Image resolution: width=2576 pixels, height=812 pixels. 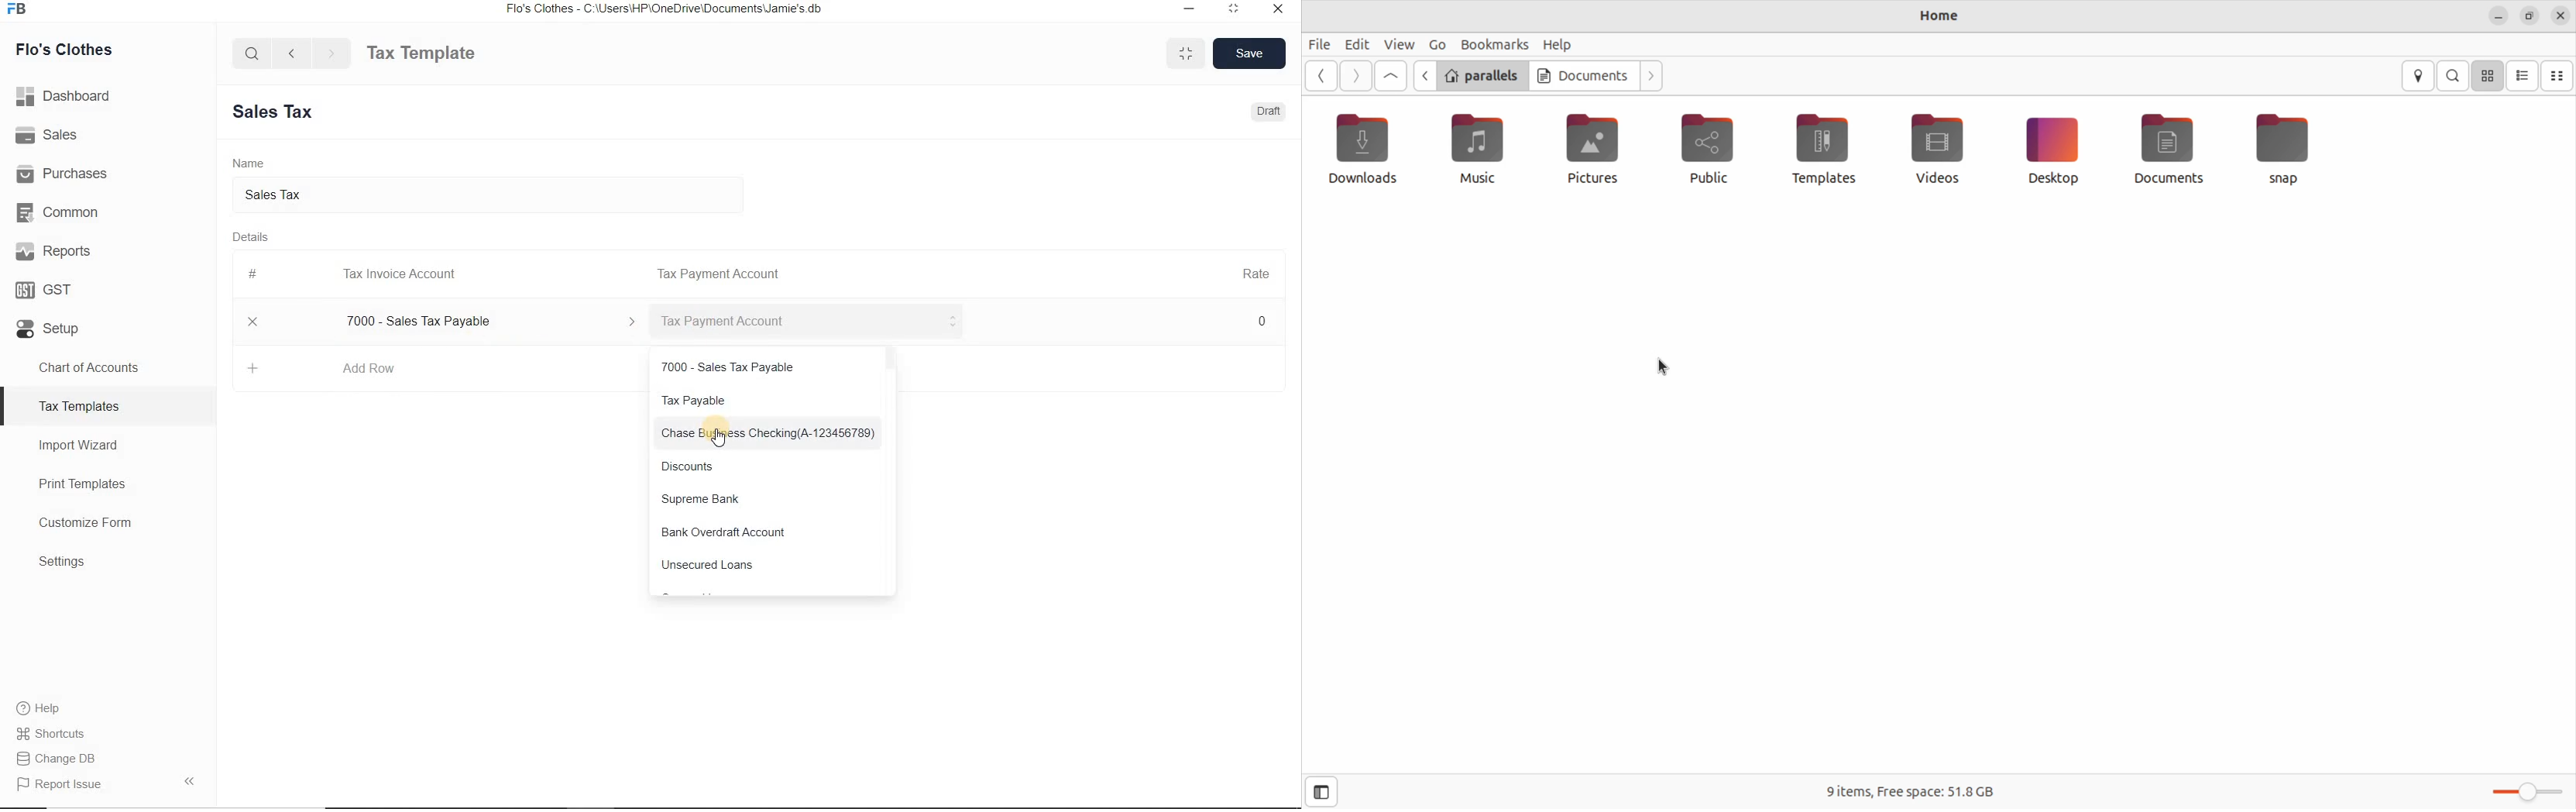 What do you see at coordinates (108, 250) in the screenshot?
I see `Reports` at bounding box center [108, 250].